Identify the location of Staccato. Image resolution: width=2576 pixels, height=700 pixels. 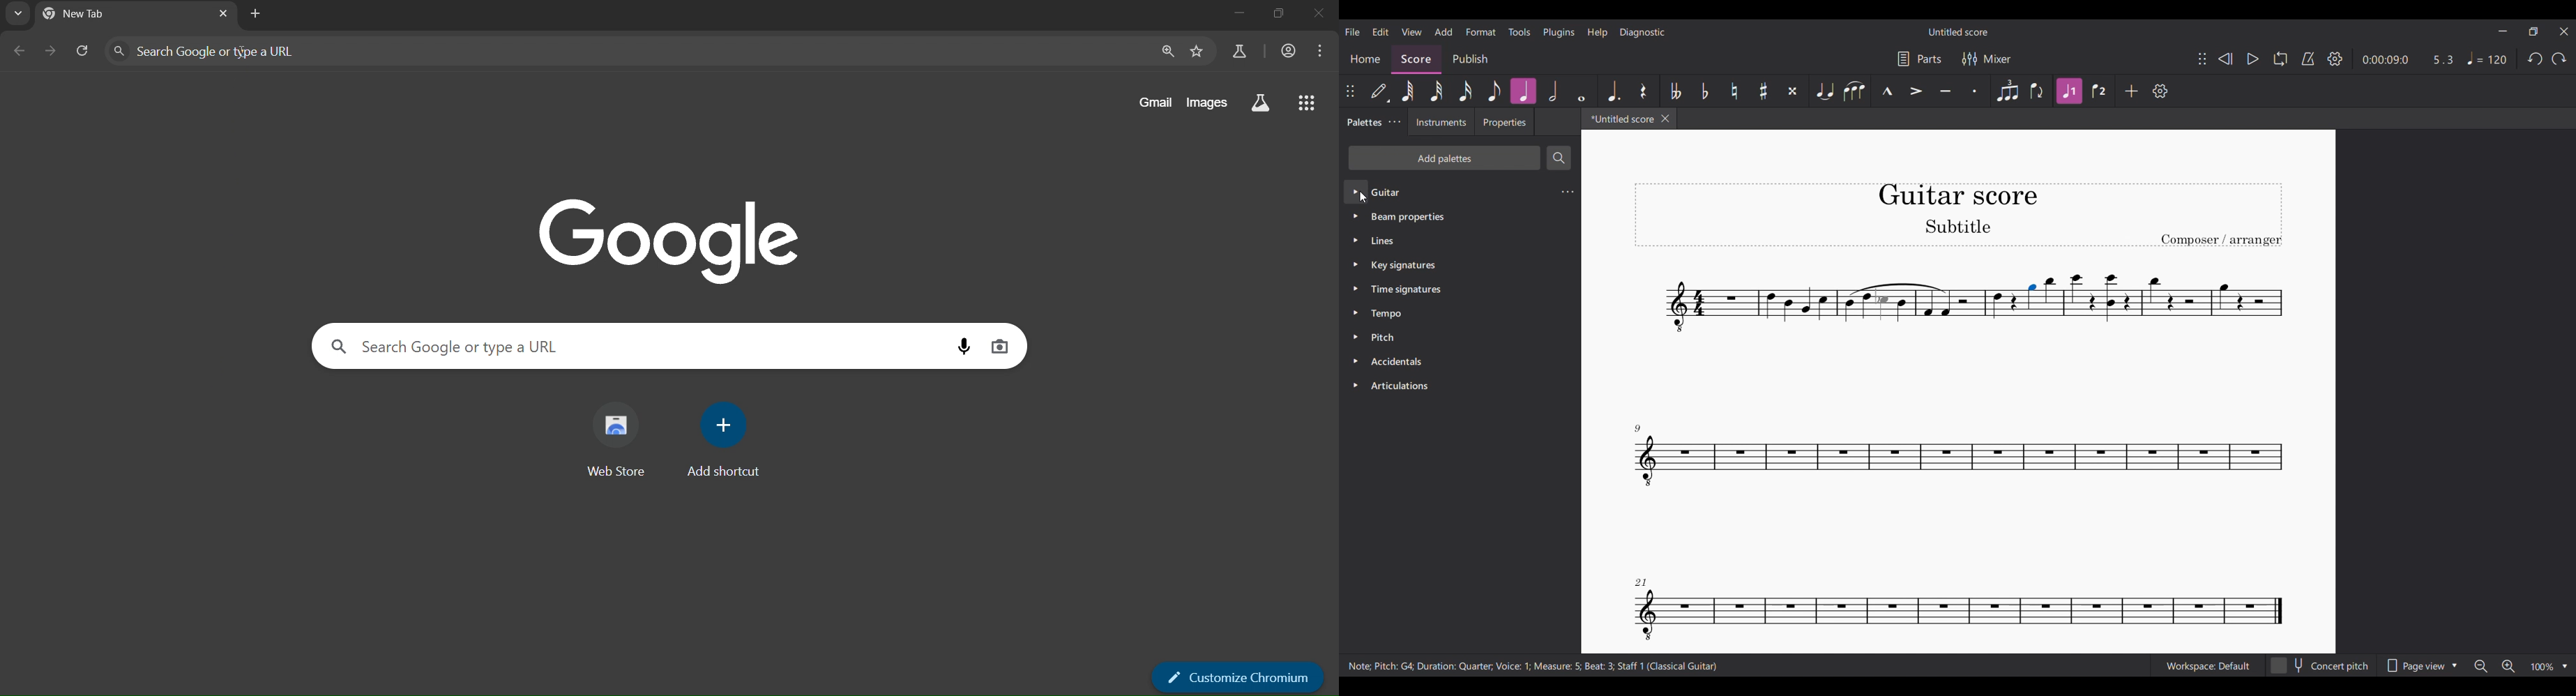
(1975, 91).